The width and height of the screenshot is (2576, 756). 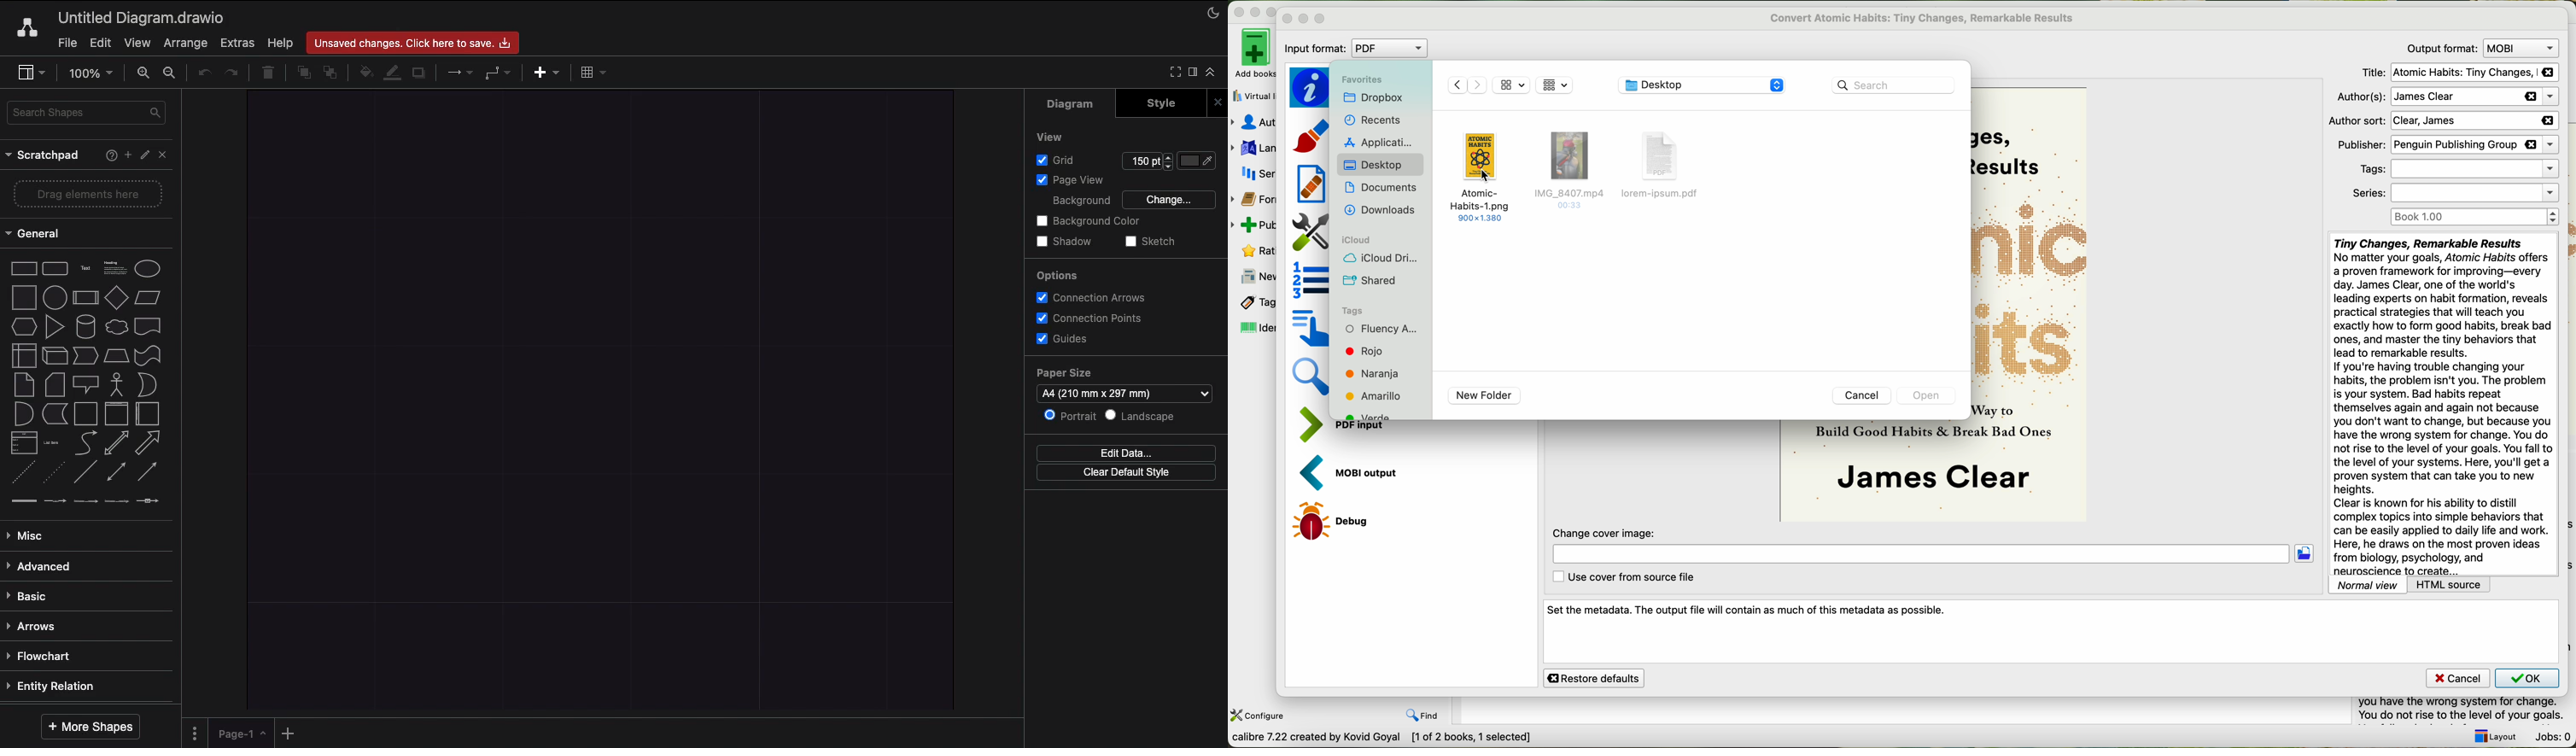 I want to click on Close, so click(x=166, y=156).